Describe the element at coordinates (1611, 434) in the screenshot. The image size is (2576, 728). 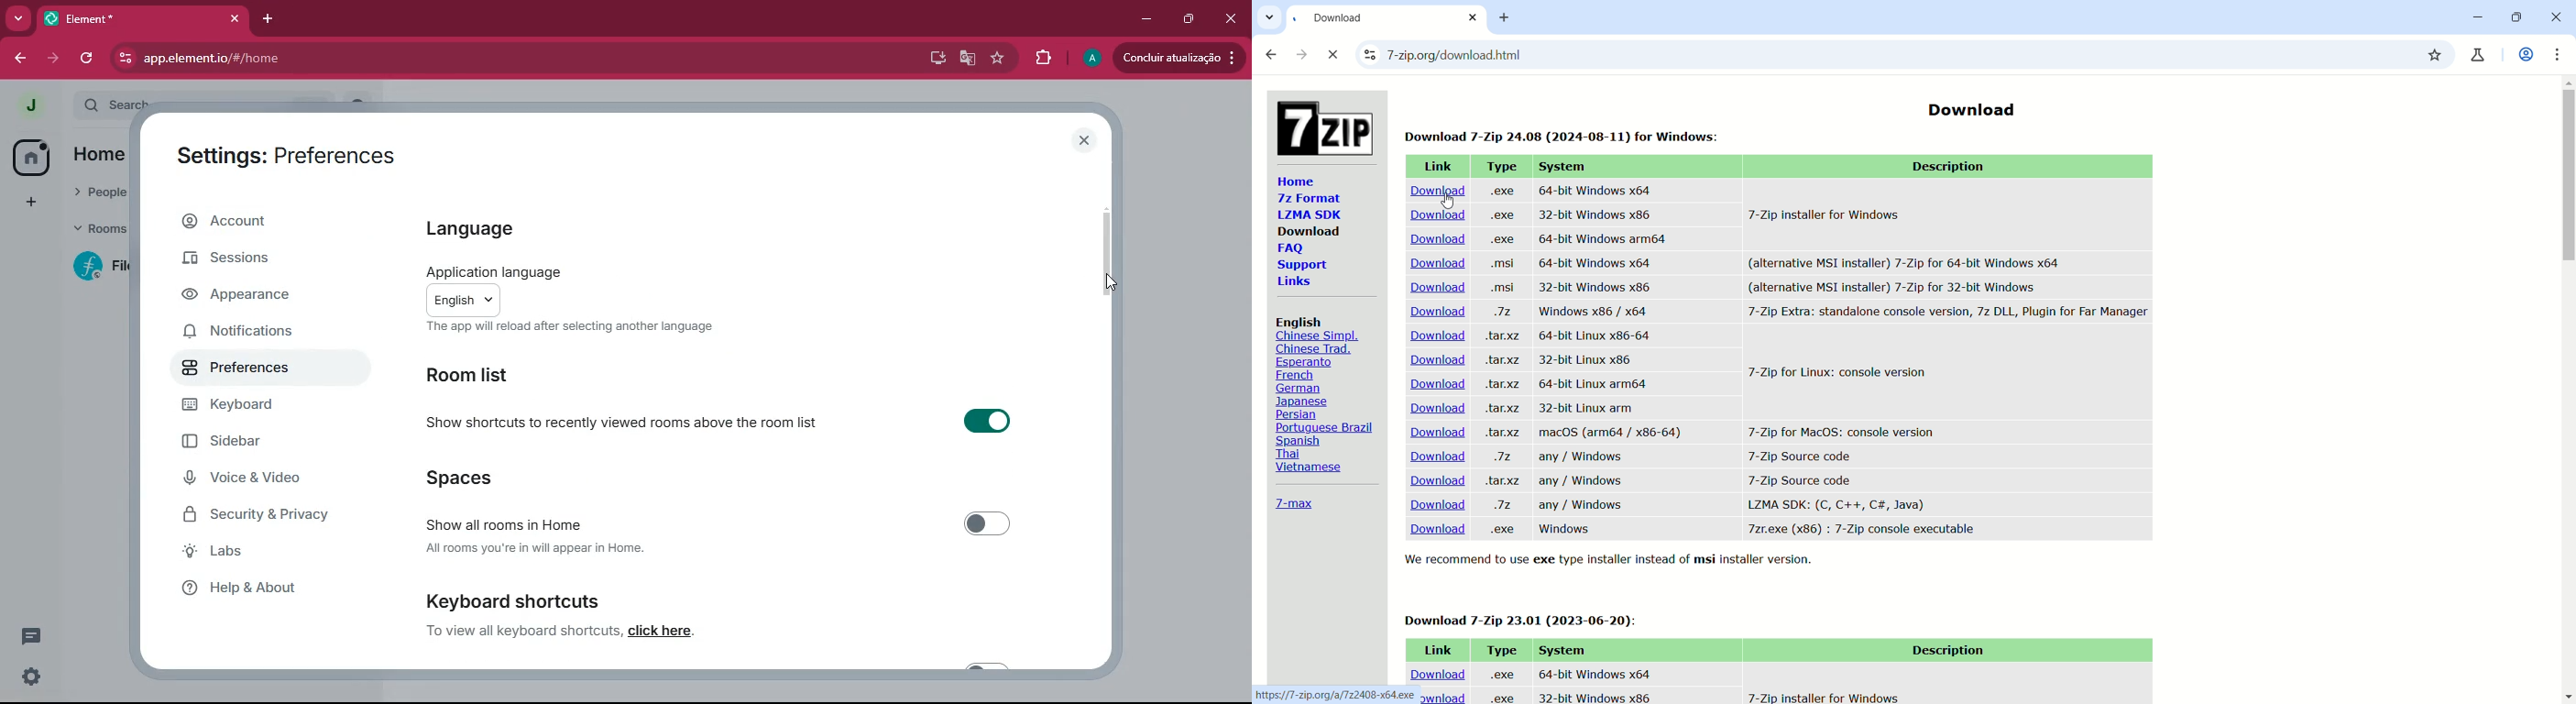
I see `macOS (arm64 / x86-64)` at that location.